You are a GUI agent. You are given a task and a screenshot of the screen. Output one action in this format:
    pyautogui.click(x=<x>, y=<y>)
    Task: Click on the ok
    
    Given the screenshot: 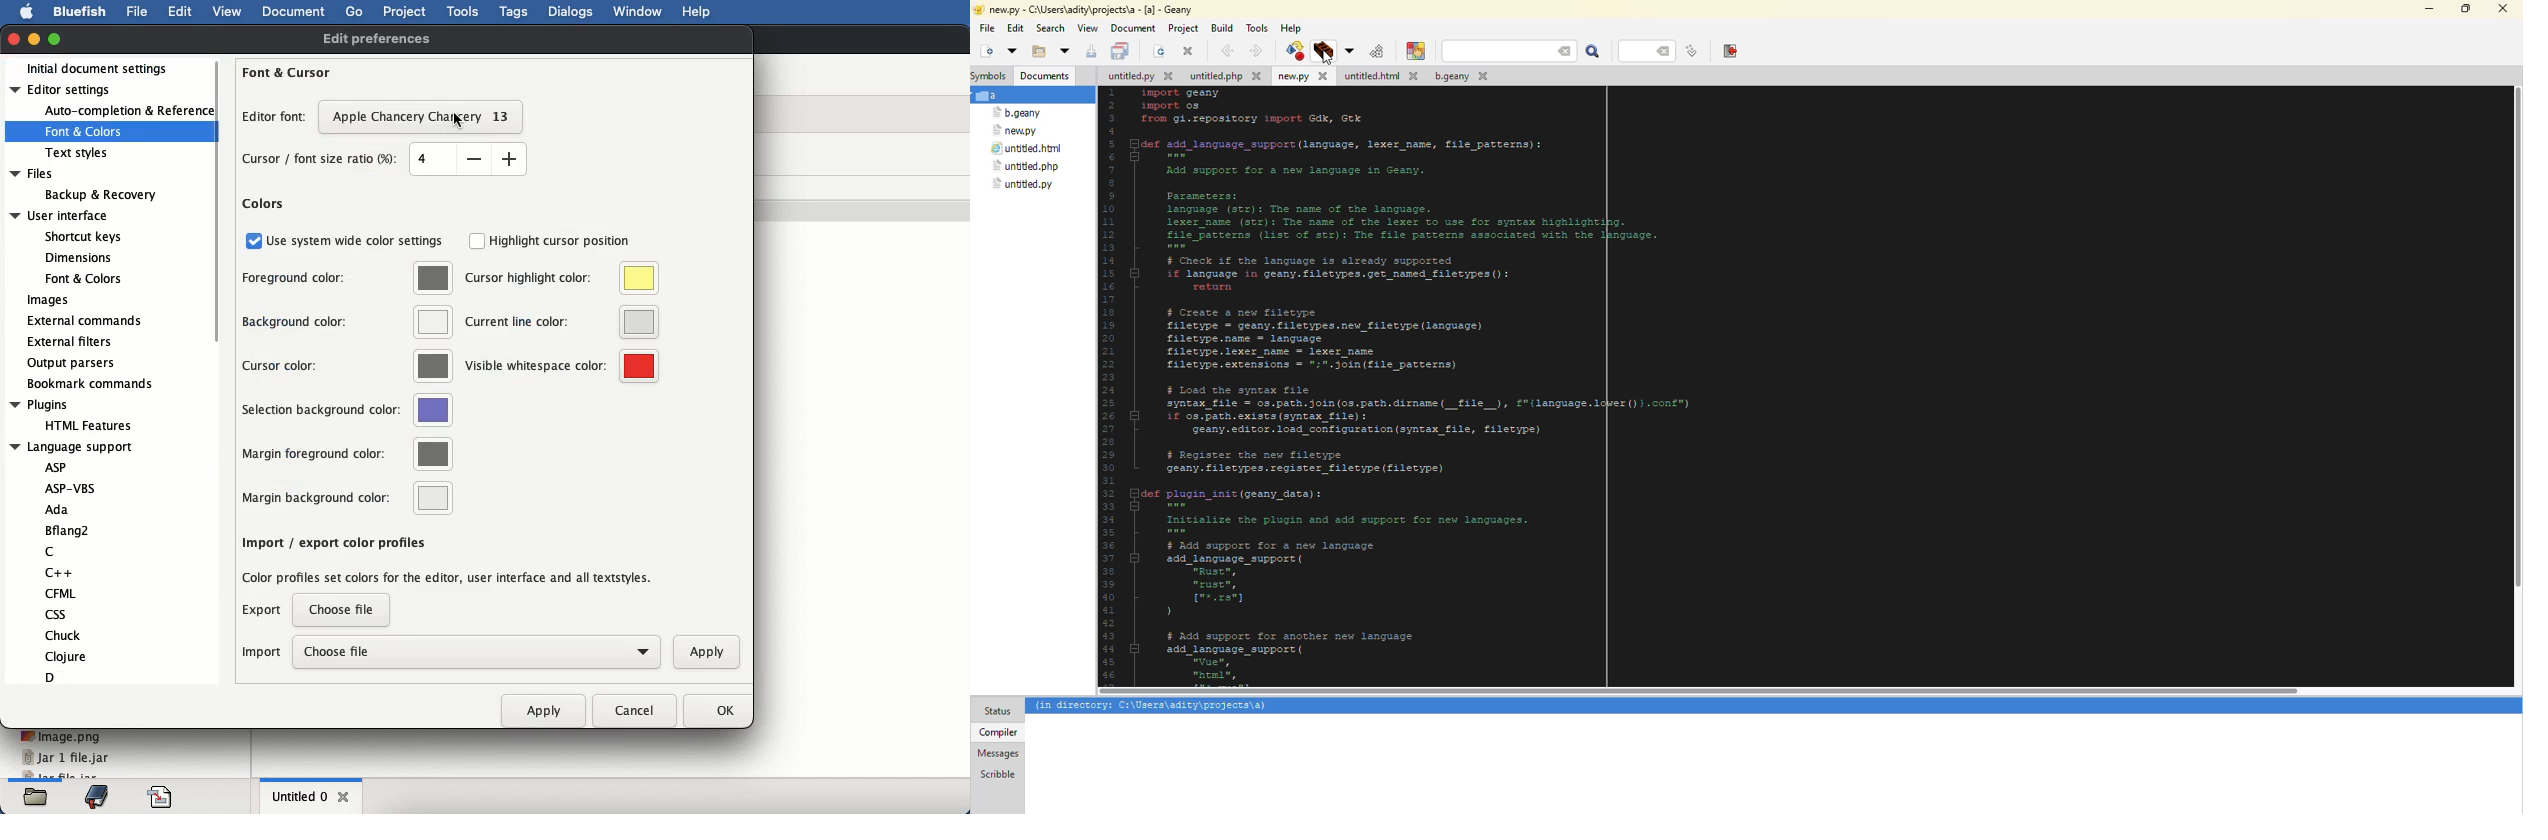 What is the action you would take?
    pyautogui.click(x=713, y=712)
    